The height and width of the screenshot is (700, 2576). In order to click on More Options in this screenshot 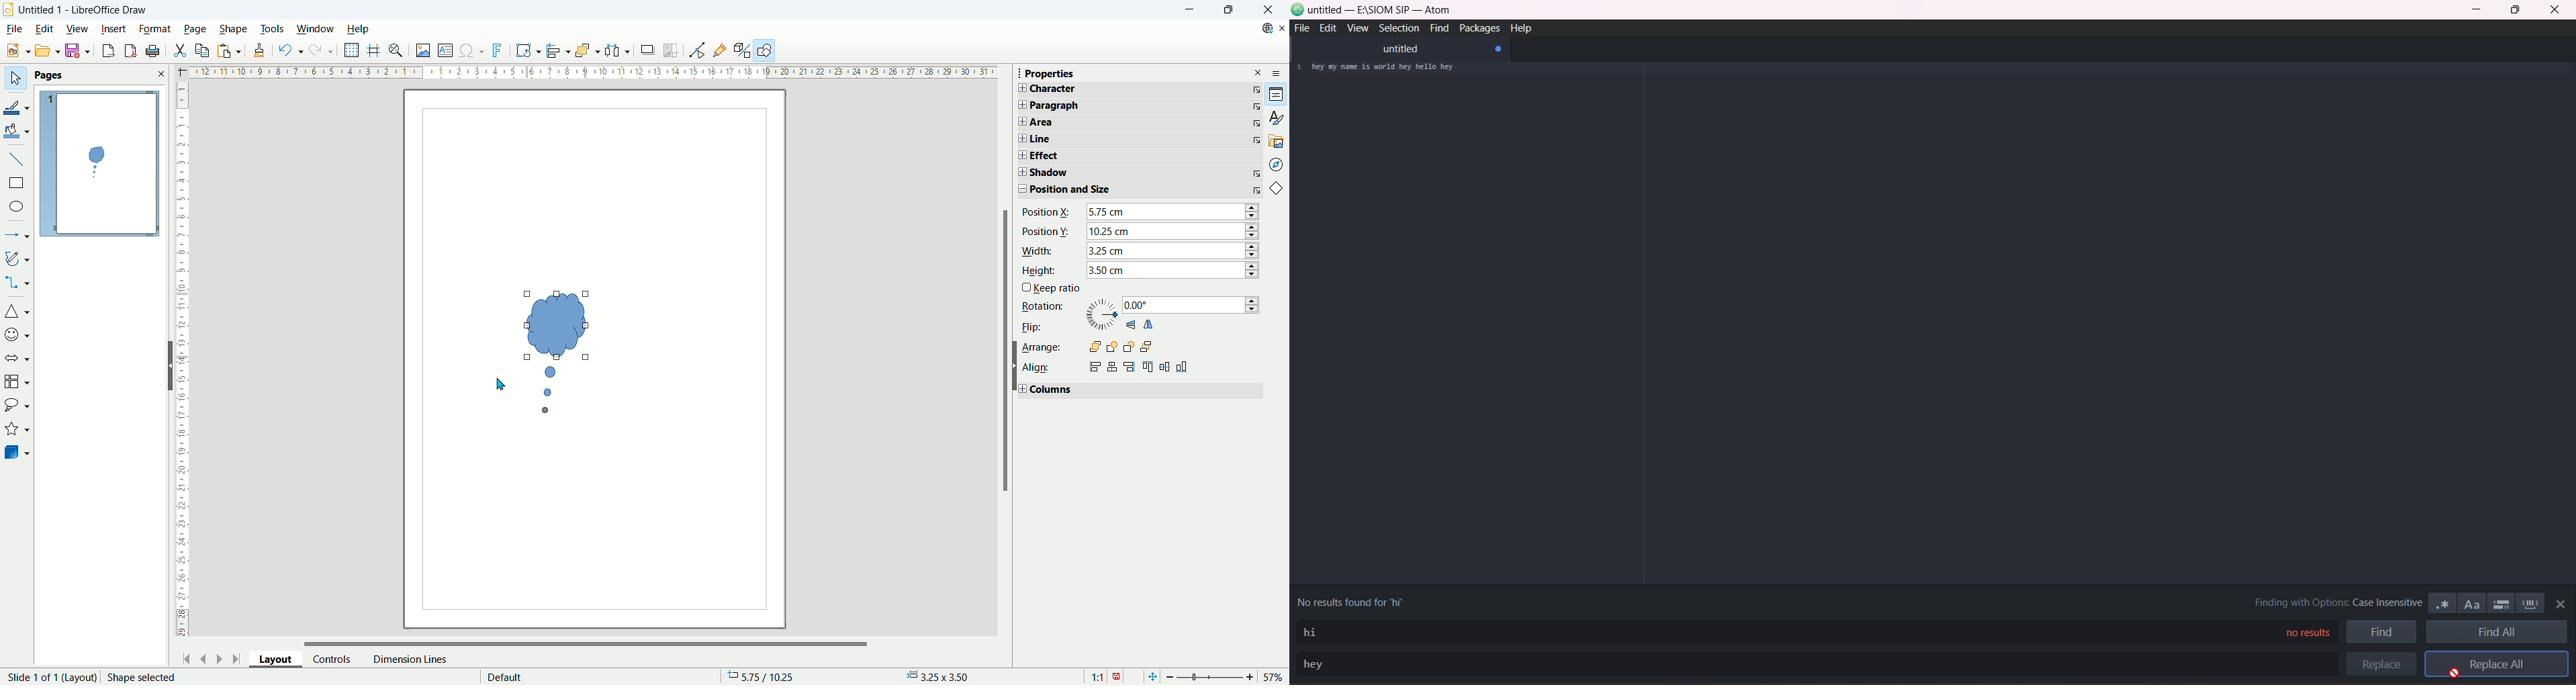, I will do `click(1256, 189)`.